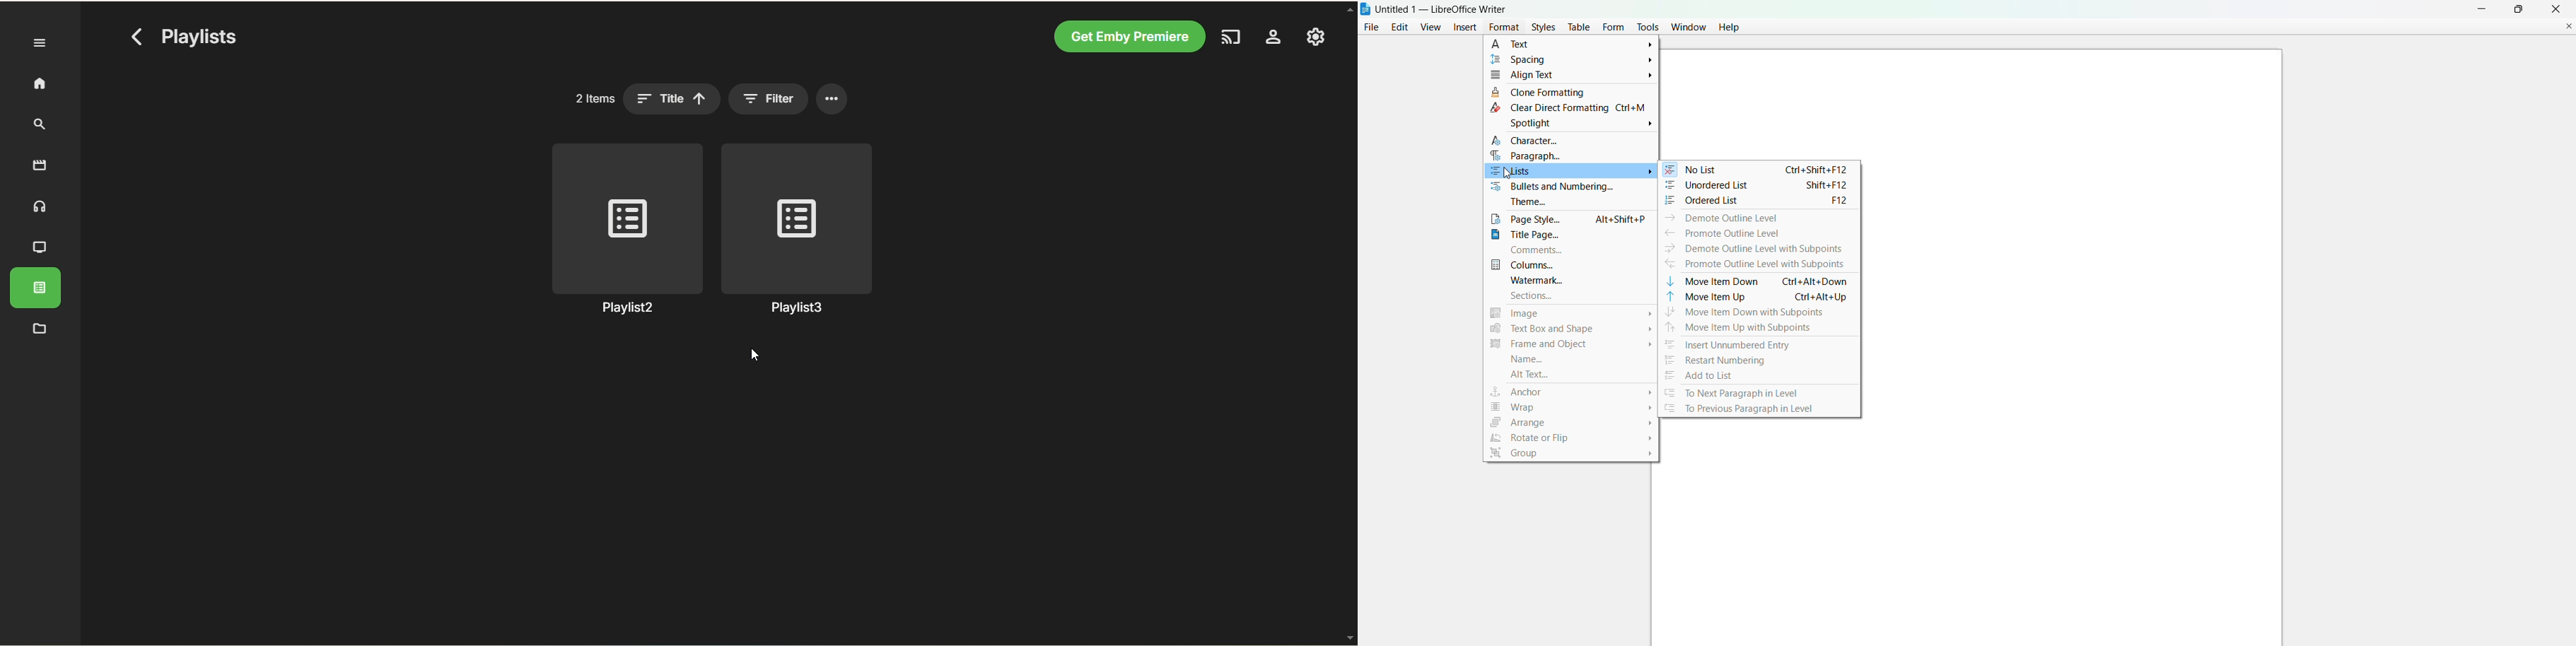 Image resolution: width=2576 pixels, height=672 pixels. Describe the element at coordinates (2519, 8) in the screenshot. I see `maximum` at that location.